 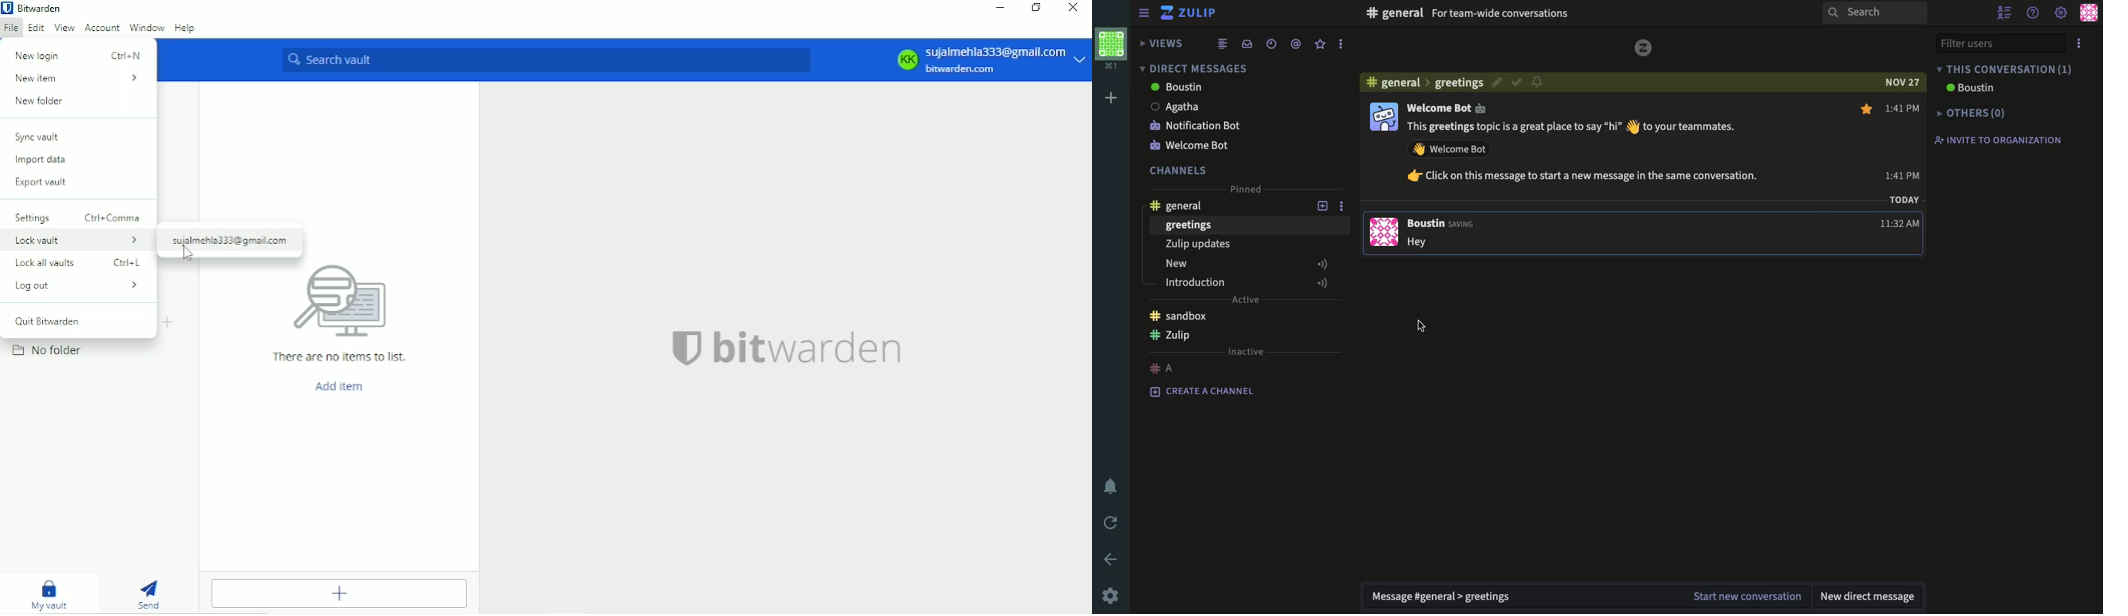 What do you see at coordinates (1223, 44) in the screenshot?
I see `combined feed` at bounding box center [1223, 44].